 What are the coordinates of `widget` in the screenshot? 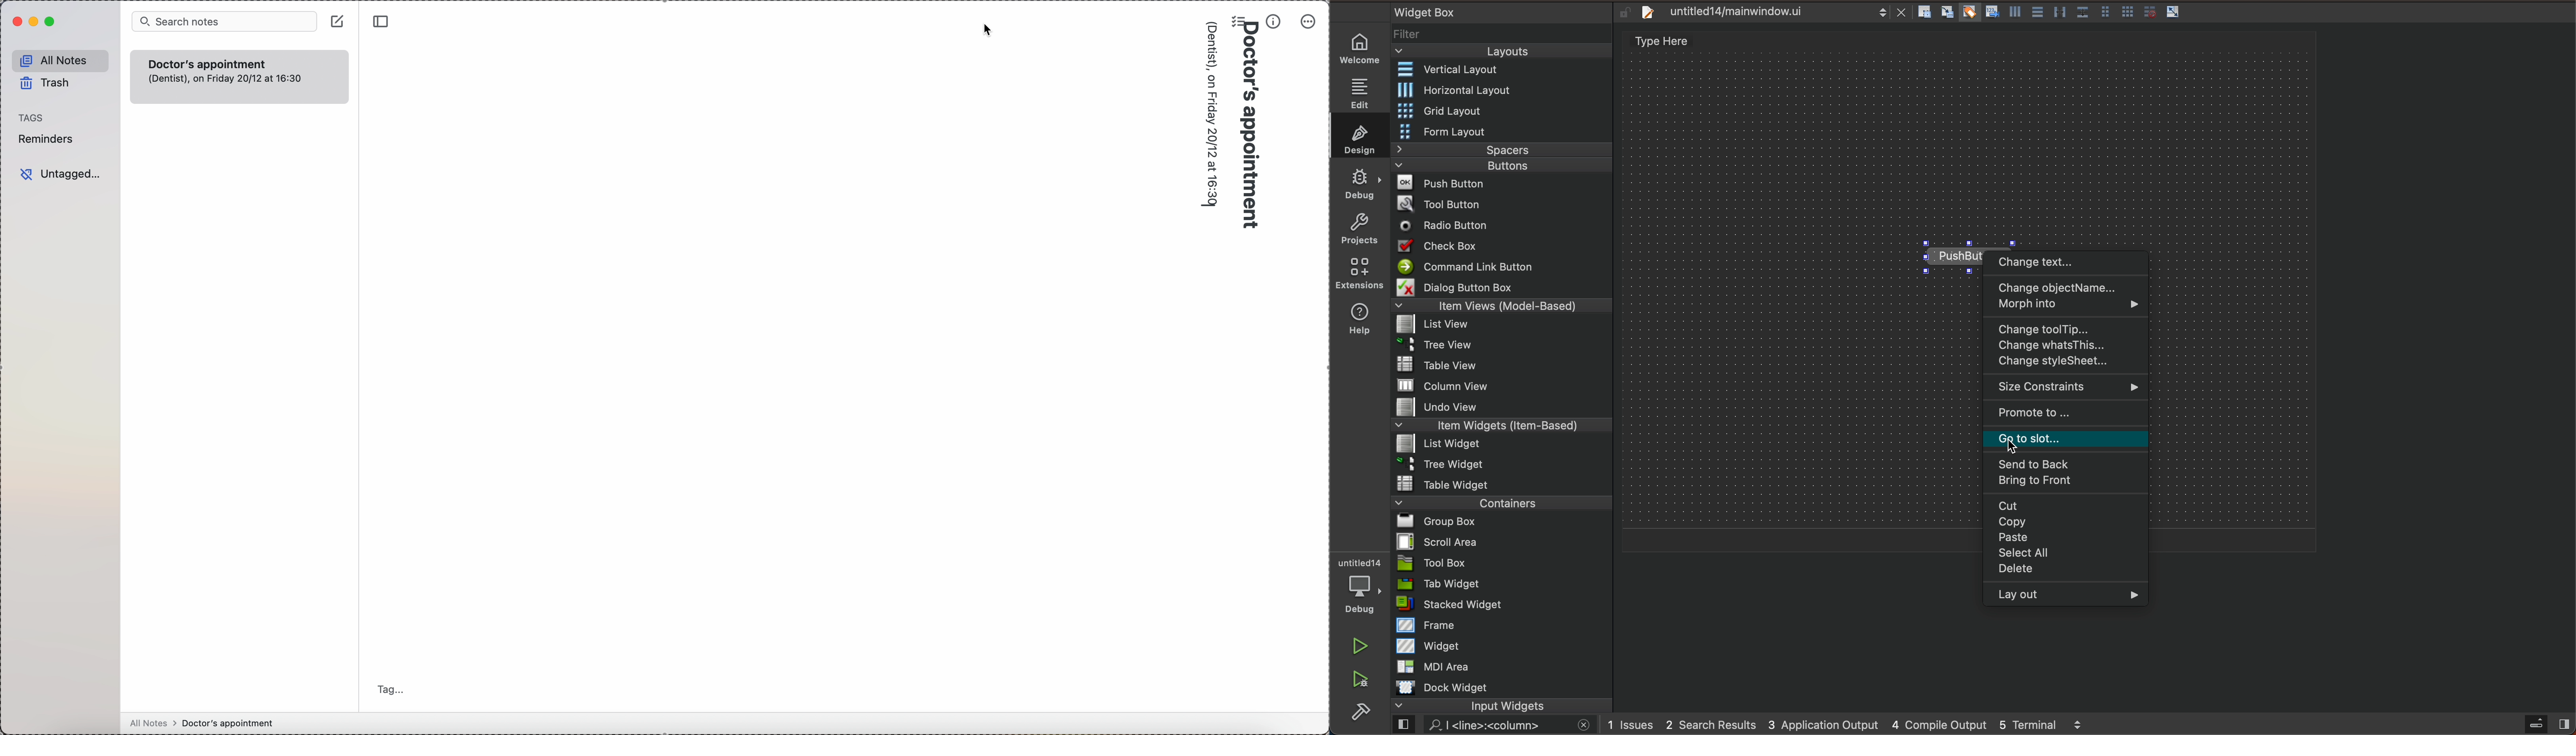 It's located at (1505, 648).